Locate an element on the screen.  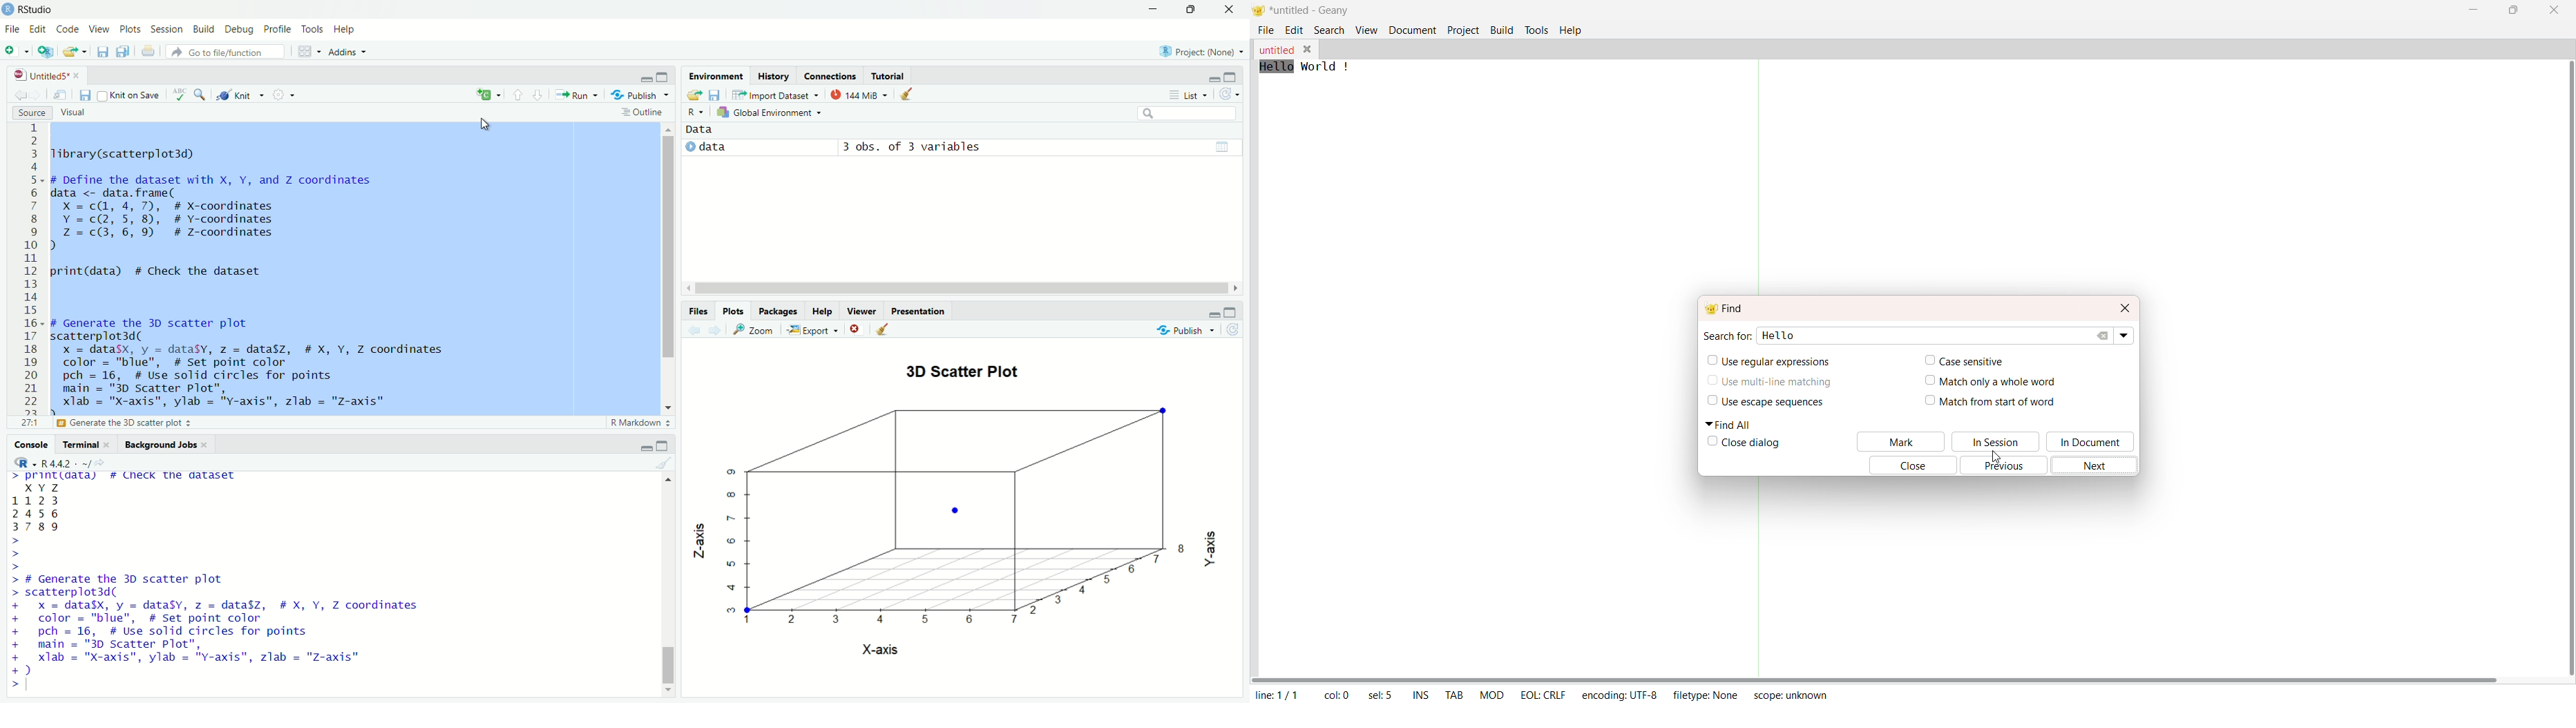
refresh the list of objects in the environment is located at coordinates (1234, 94).